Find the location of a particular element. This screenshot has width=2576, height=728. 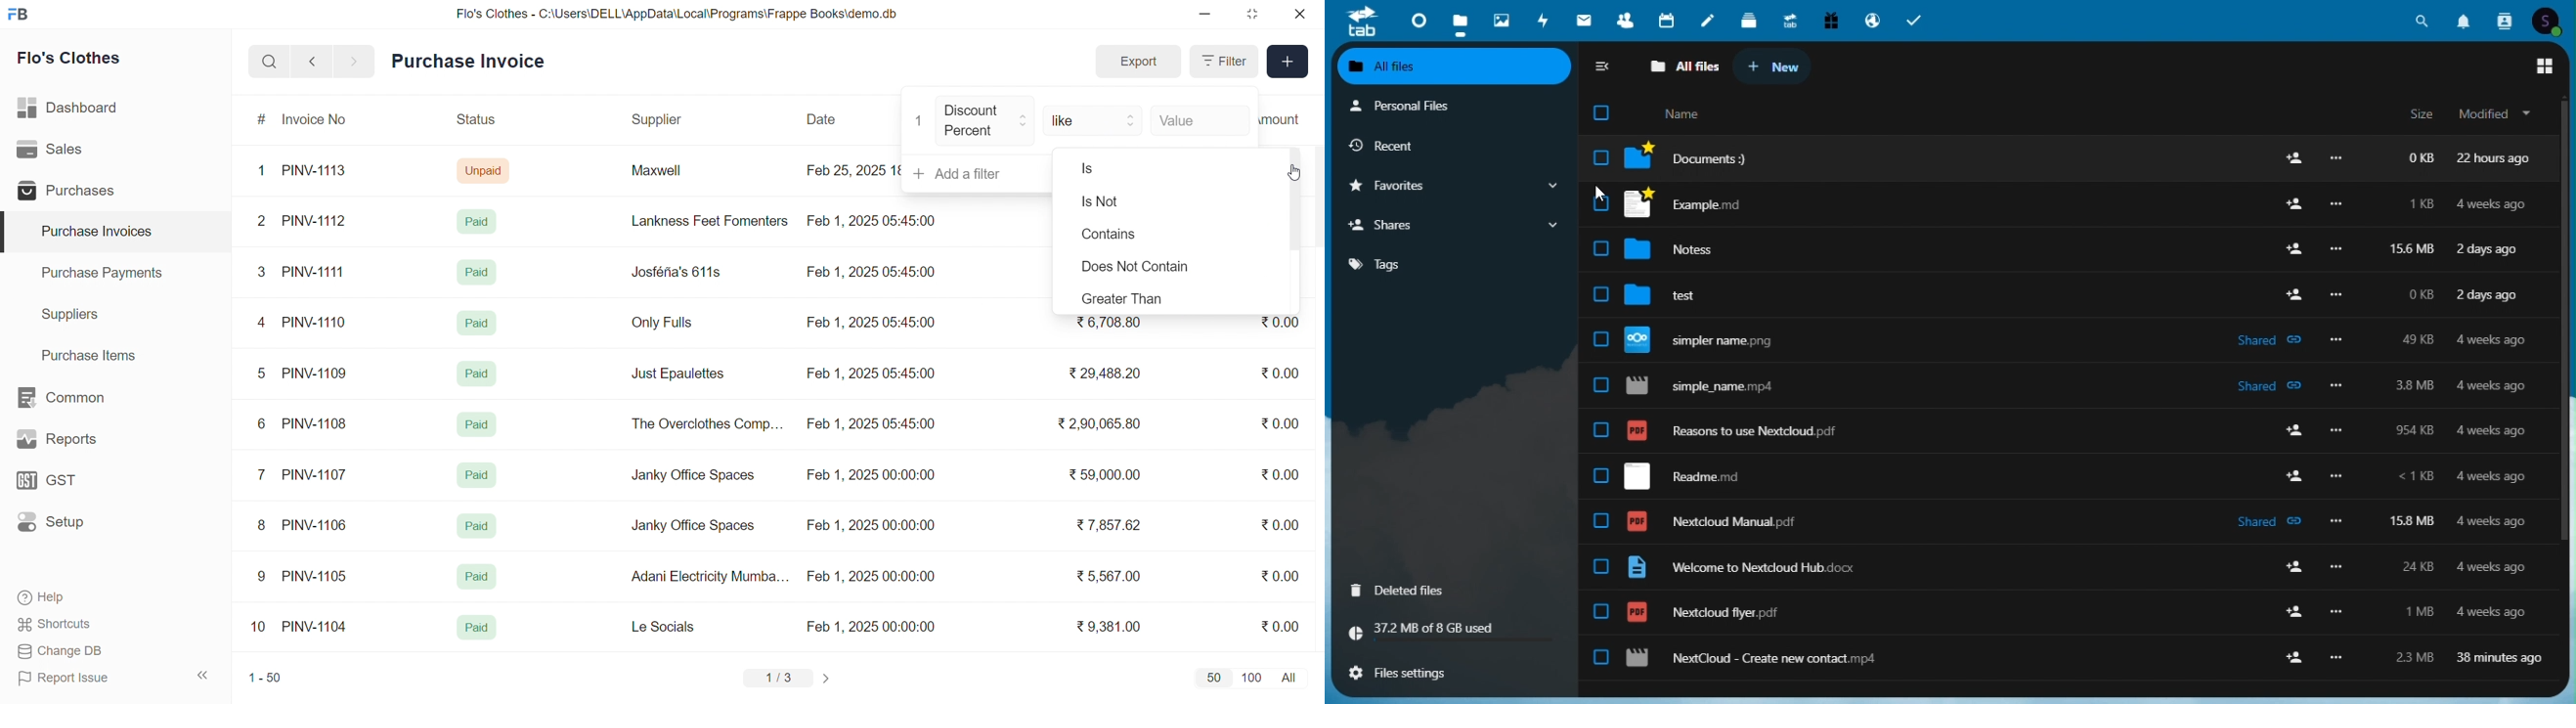

check box is located at coordinates (1600, 520).